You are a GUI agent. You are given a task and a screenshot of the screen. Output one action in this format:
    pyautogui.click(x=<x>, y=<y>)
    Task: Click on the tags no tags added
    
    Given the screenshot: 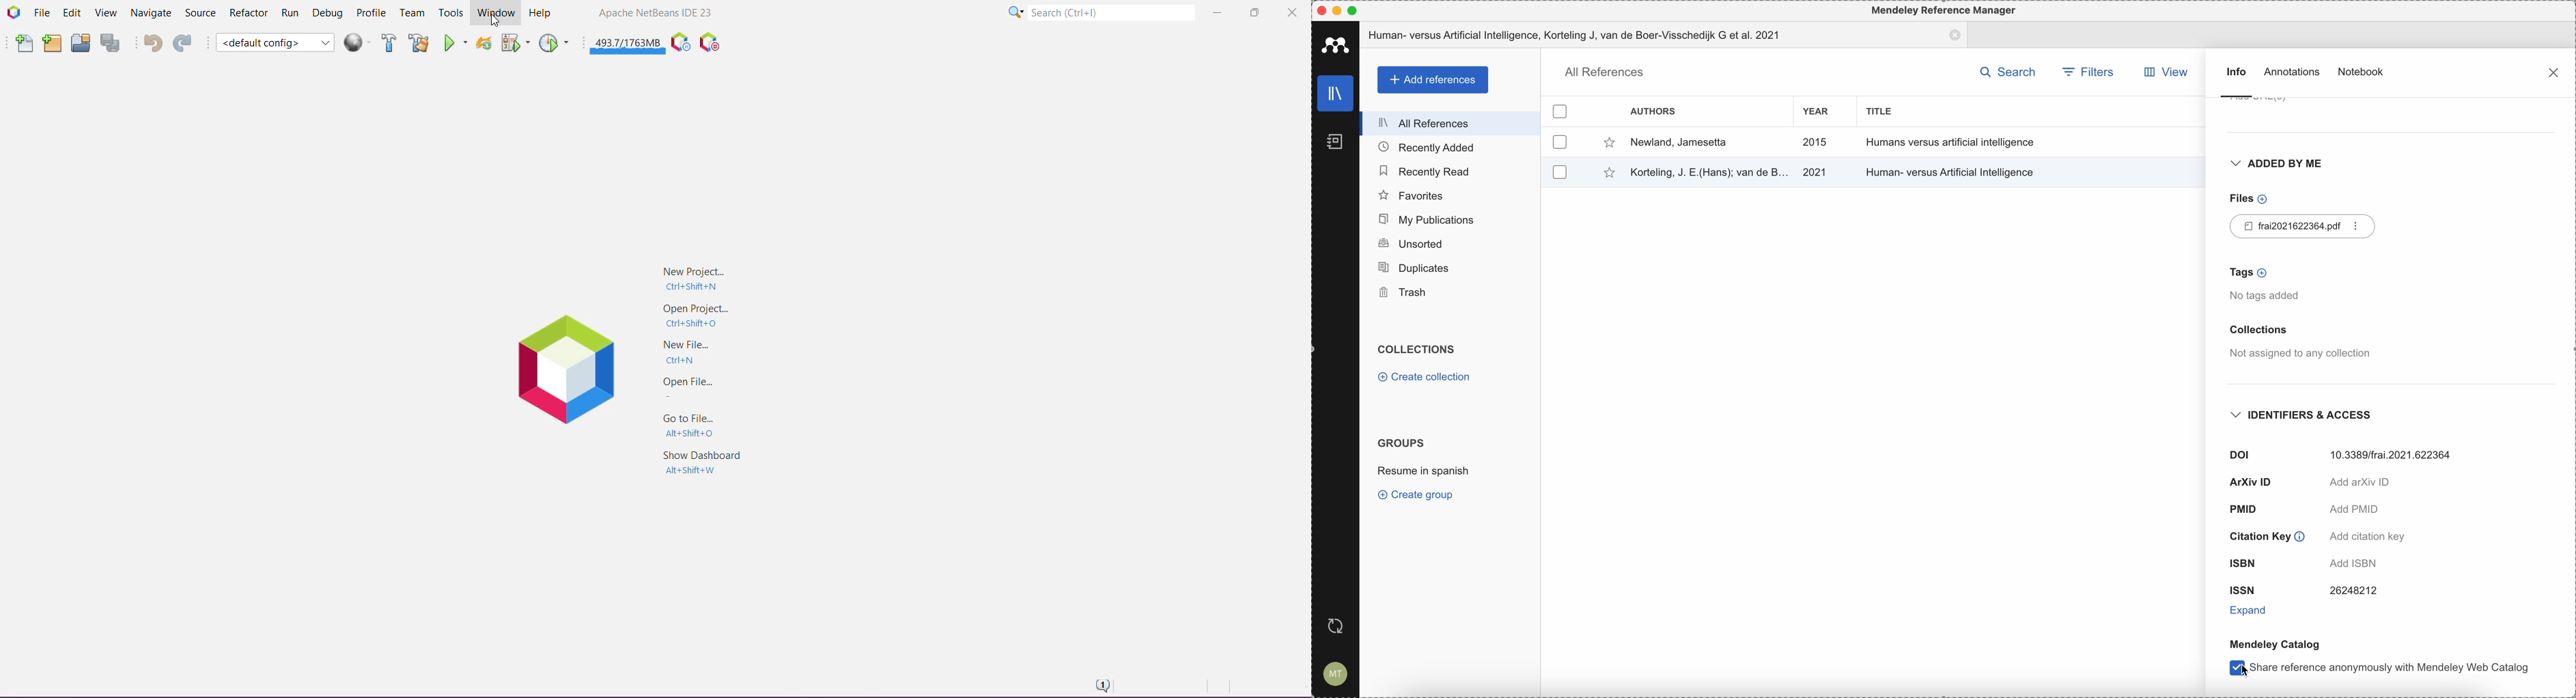 What is the action you would take?
    pyautogui.click(x=2269, y=285)
    